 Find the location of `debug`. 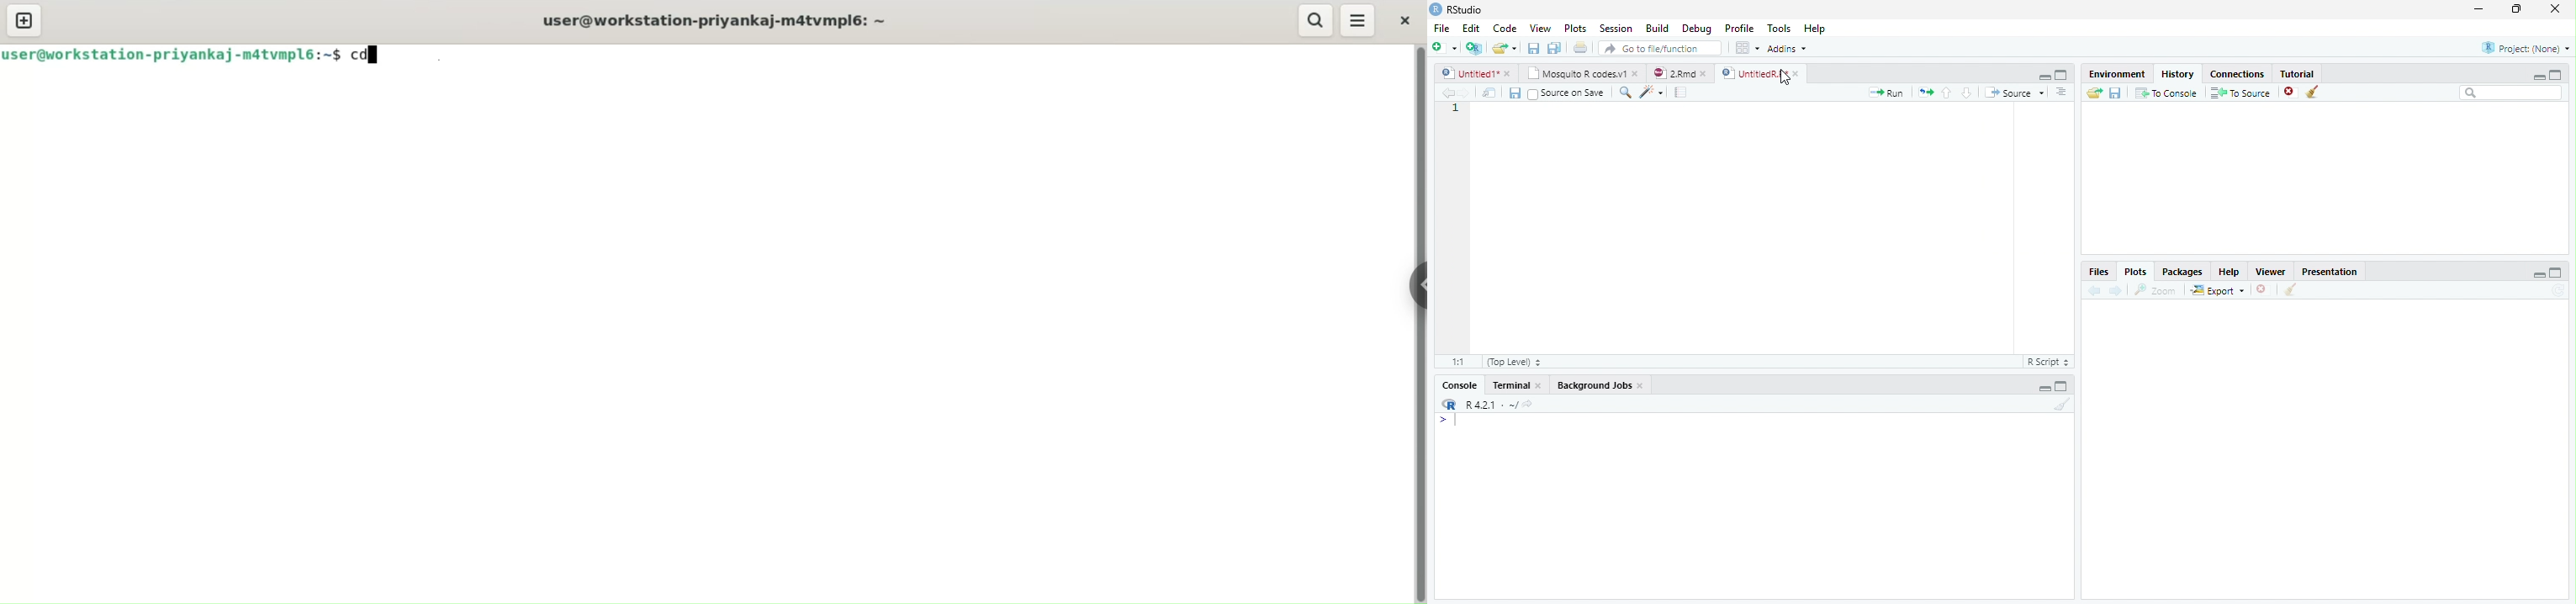

debug is located at coordinates (1699, 29).